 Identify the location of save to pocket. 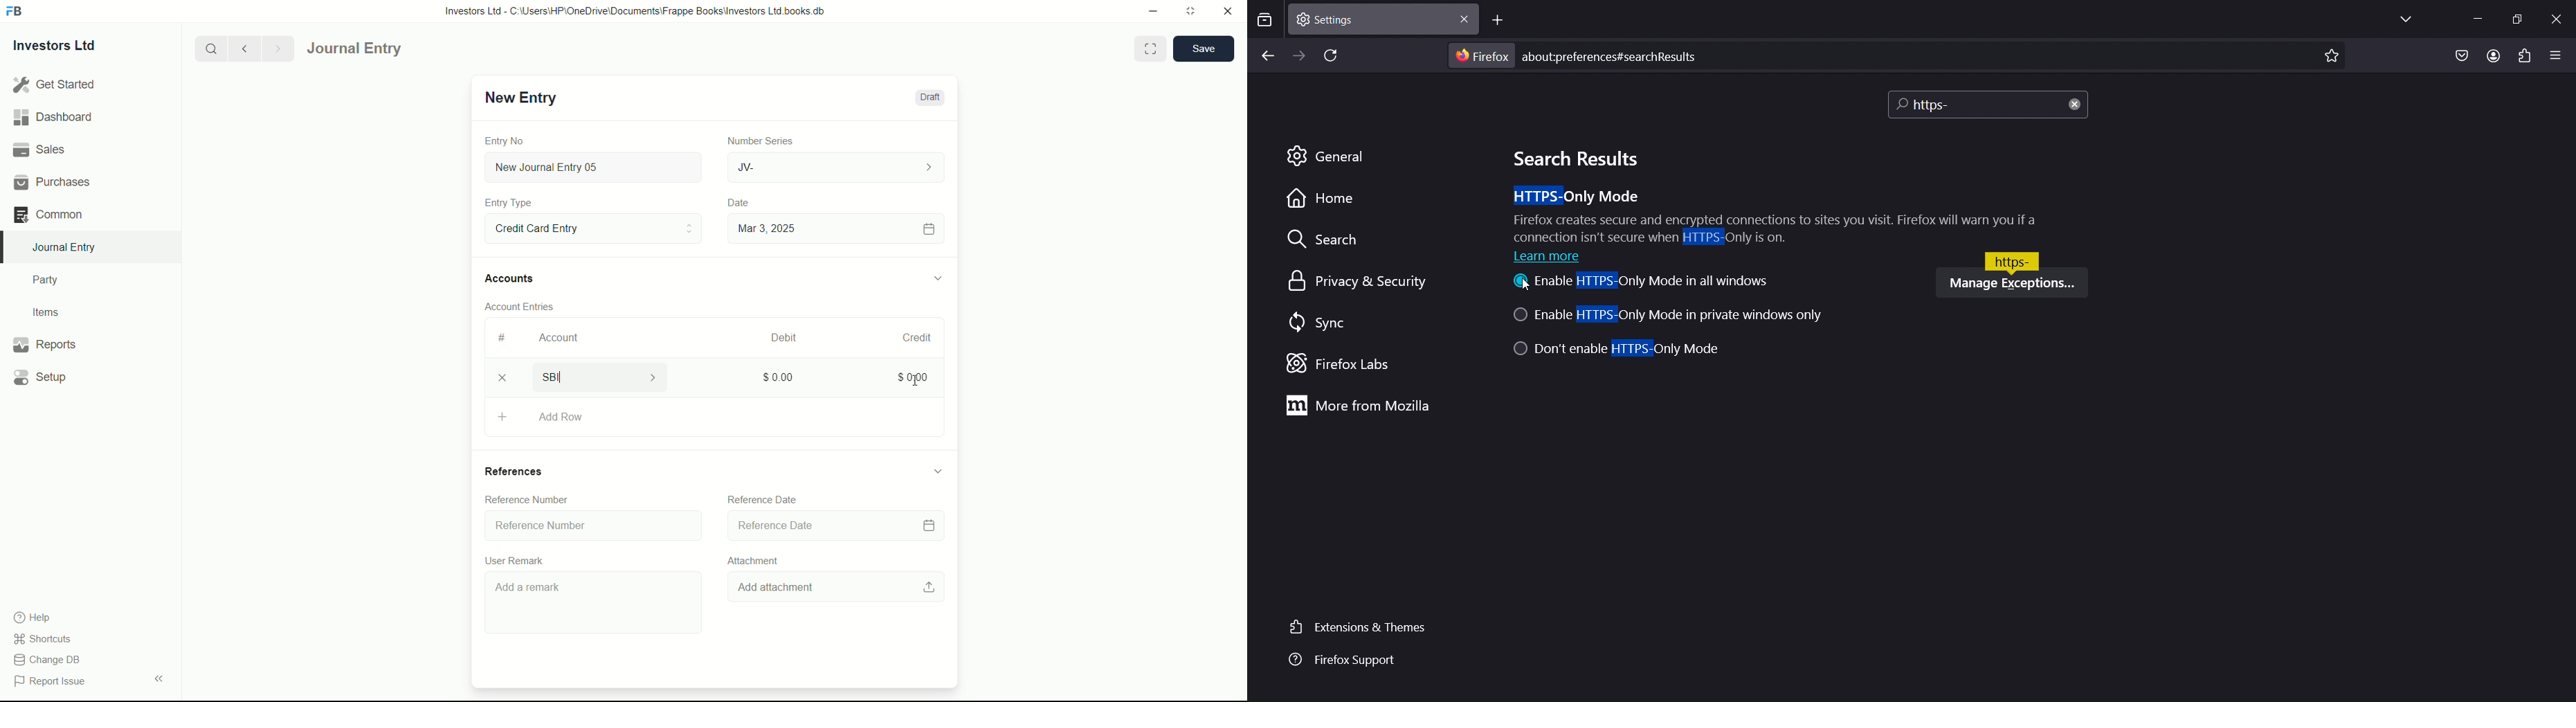
(2458, 56).